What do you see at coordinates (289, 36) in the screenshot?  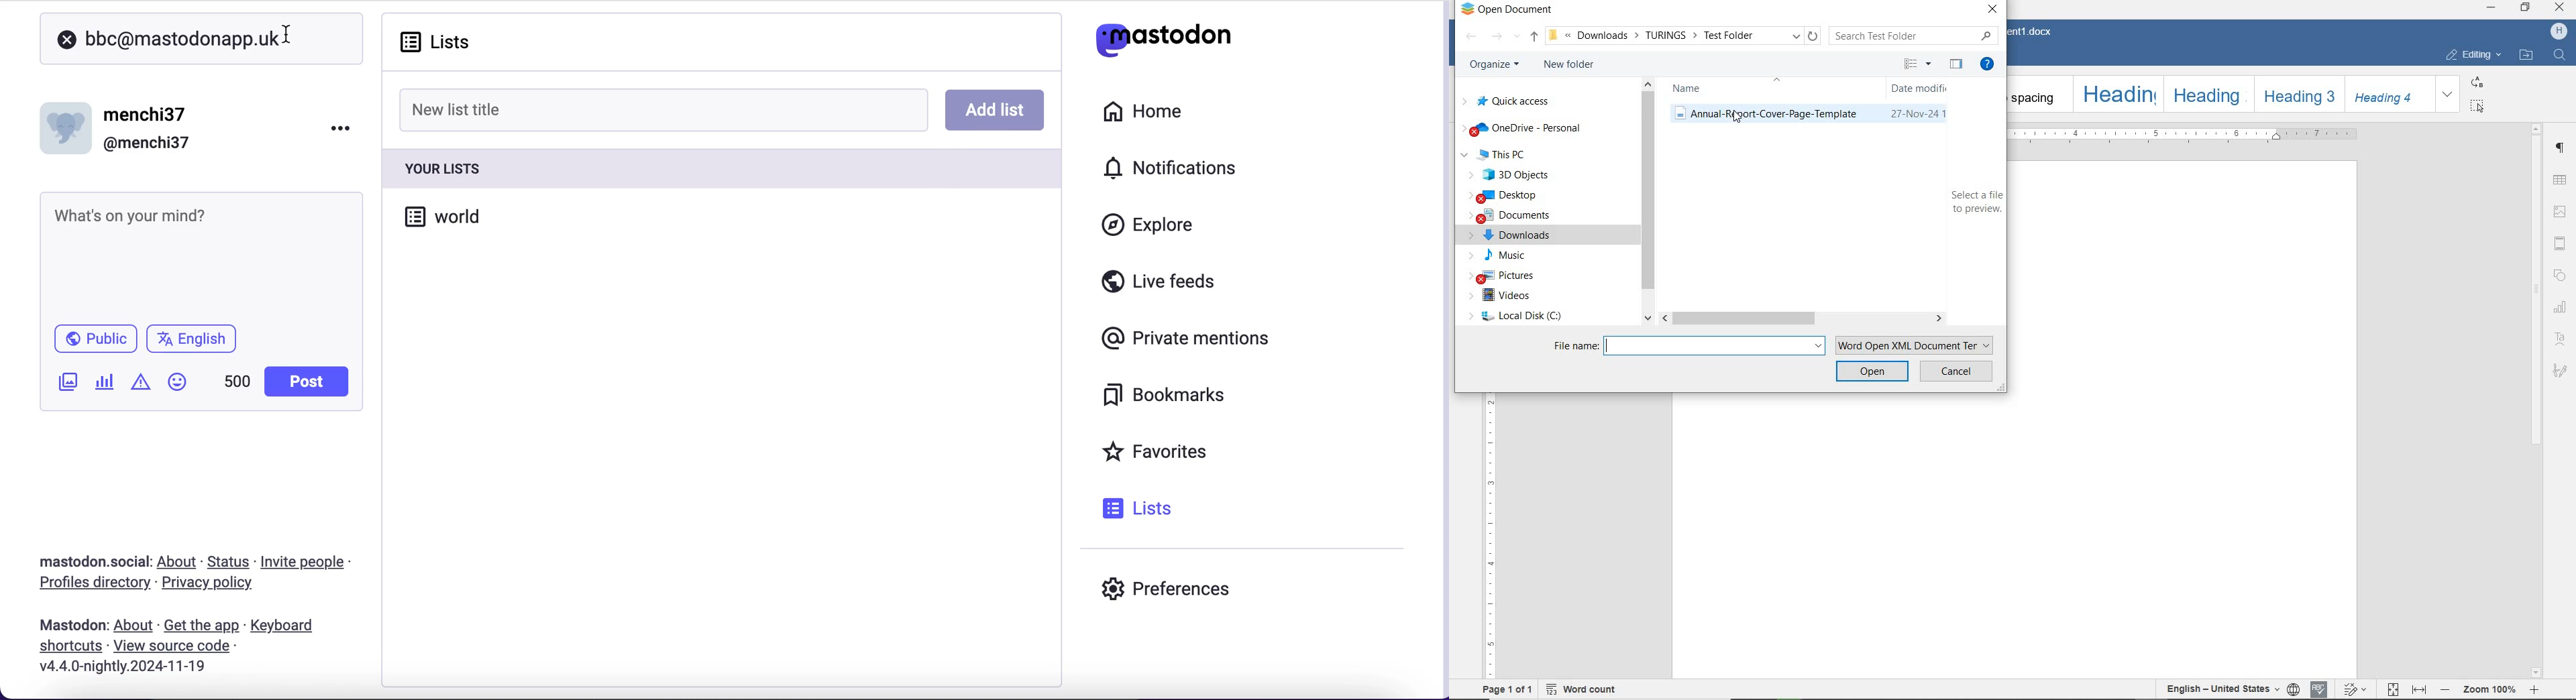 I see `cursor` at bounding box center [289, 36].